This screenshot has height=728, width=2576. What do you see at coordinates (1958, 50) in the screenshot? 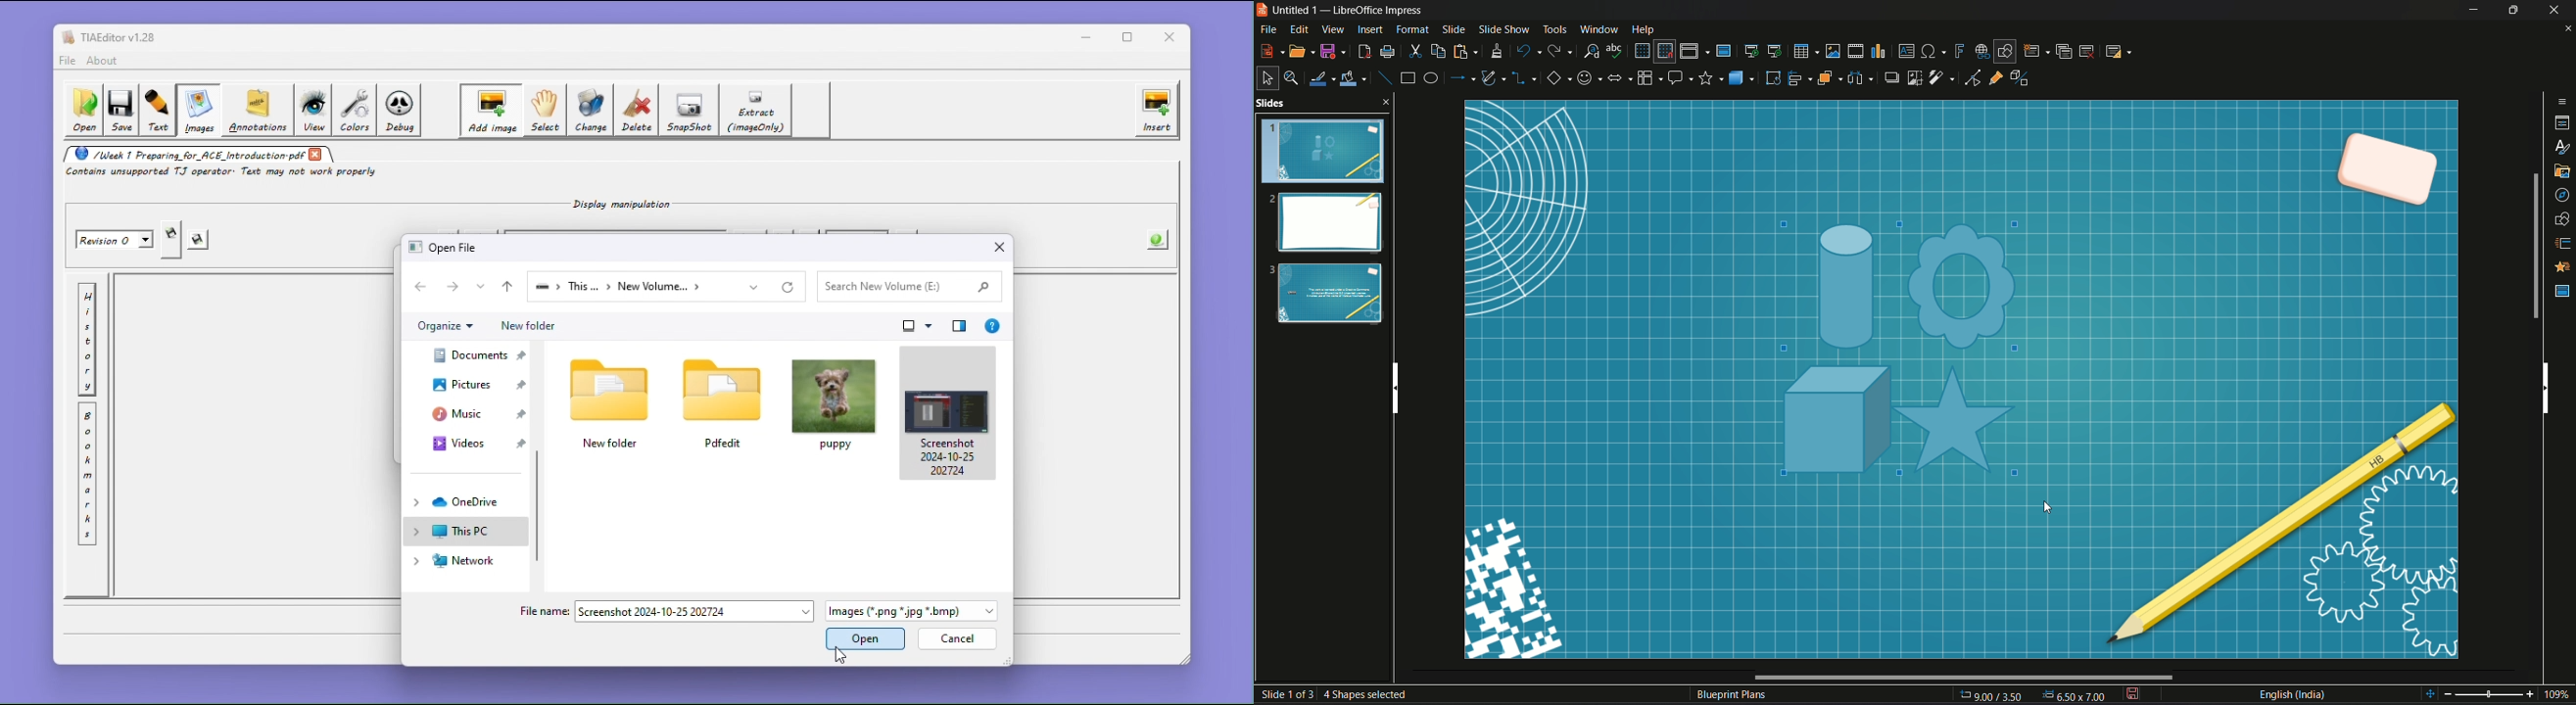
I see `insert fontwork text` at bounding box center [1958, 50].